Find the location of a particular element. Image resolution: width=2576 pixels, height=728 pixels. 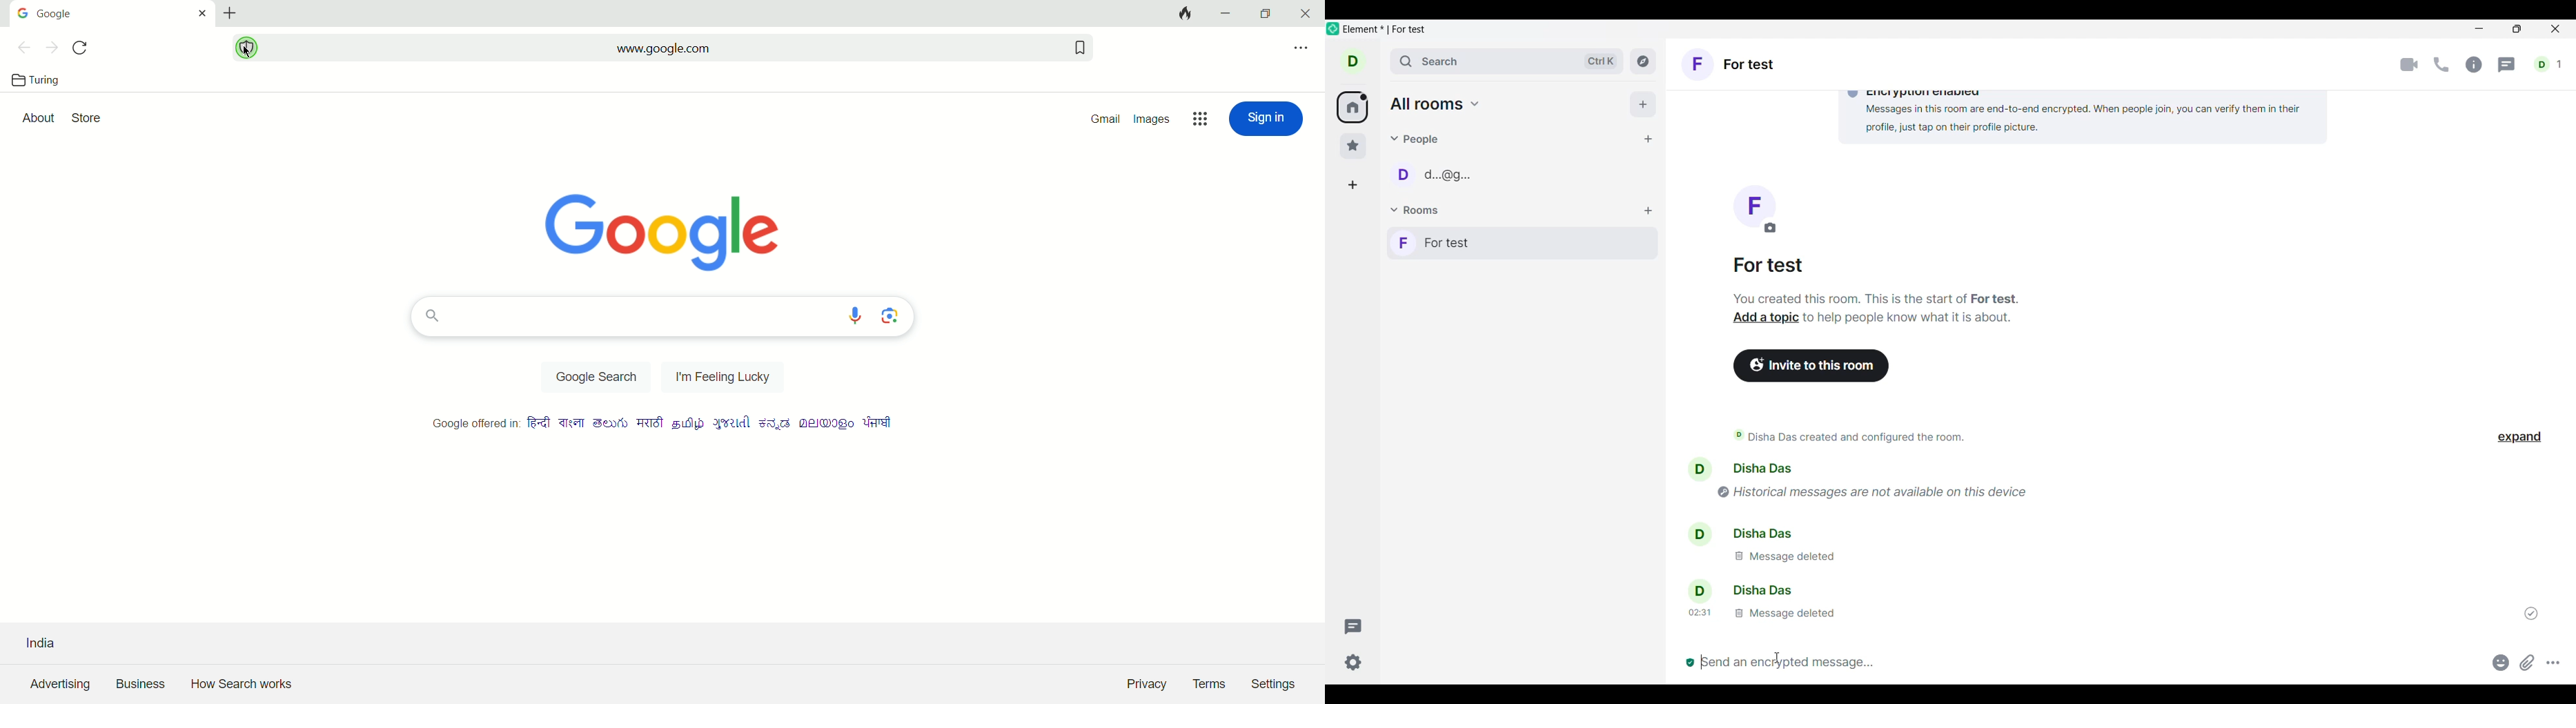

disha das is located at coordinates (1767, 467).